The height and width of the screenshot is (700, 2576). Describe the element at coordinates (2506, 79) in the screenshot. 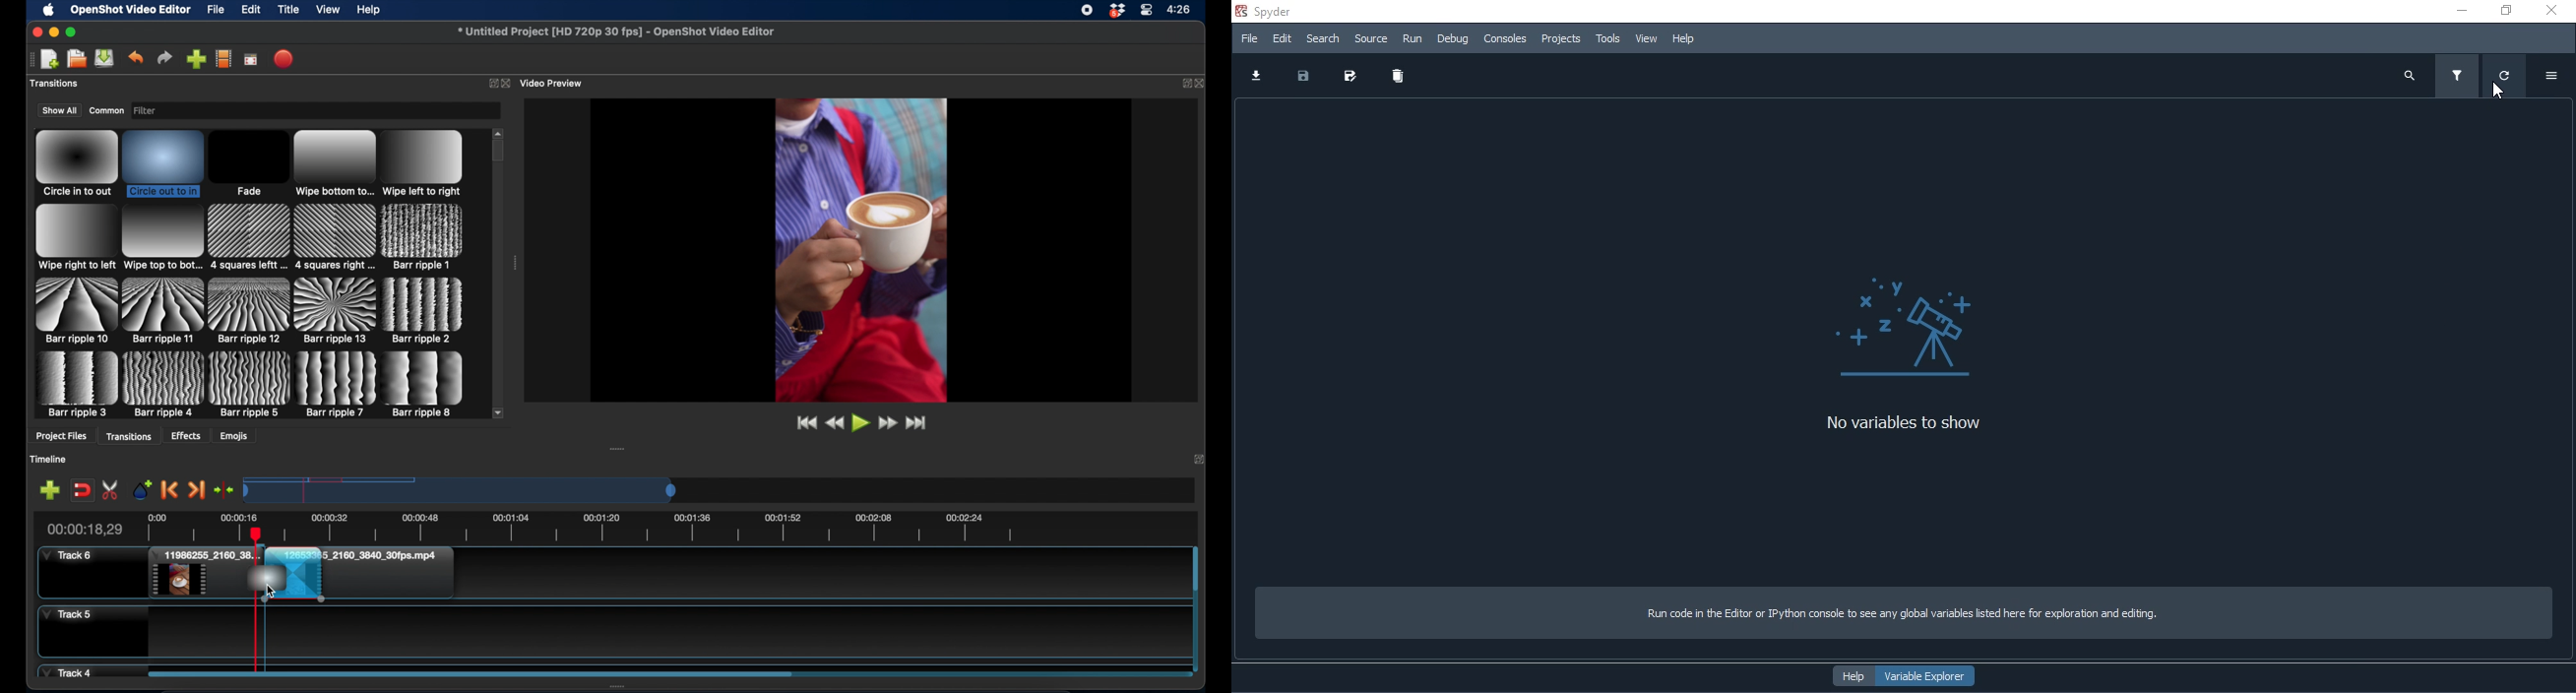

I see `refresh` at that location.